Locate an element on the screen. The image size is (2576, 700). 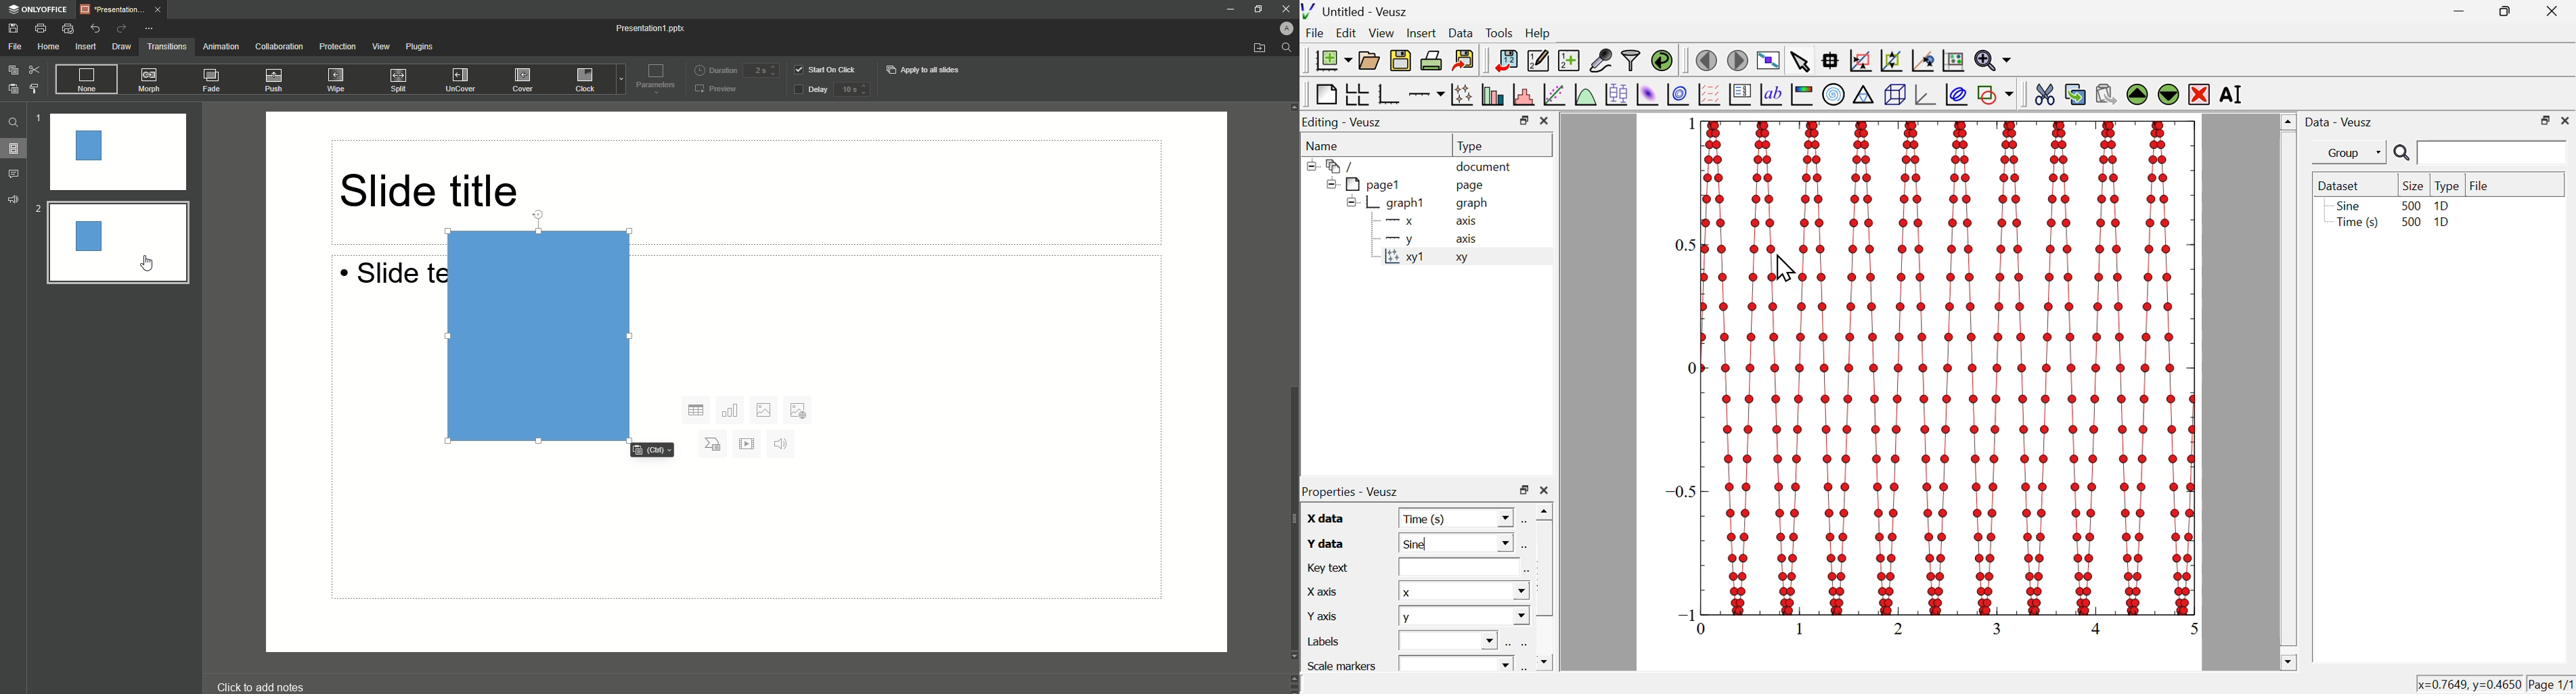
Duration input is located at coordinates (762, 70).